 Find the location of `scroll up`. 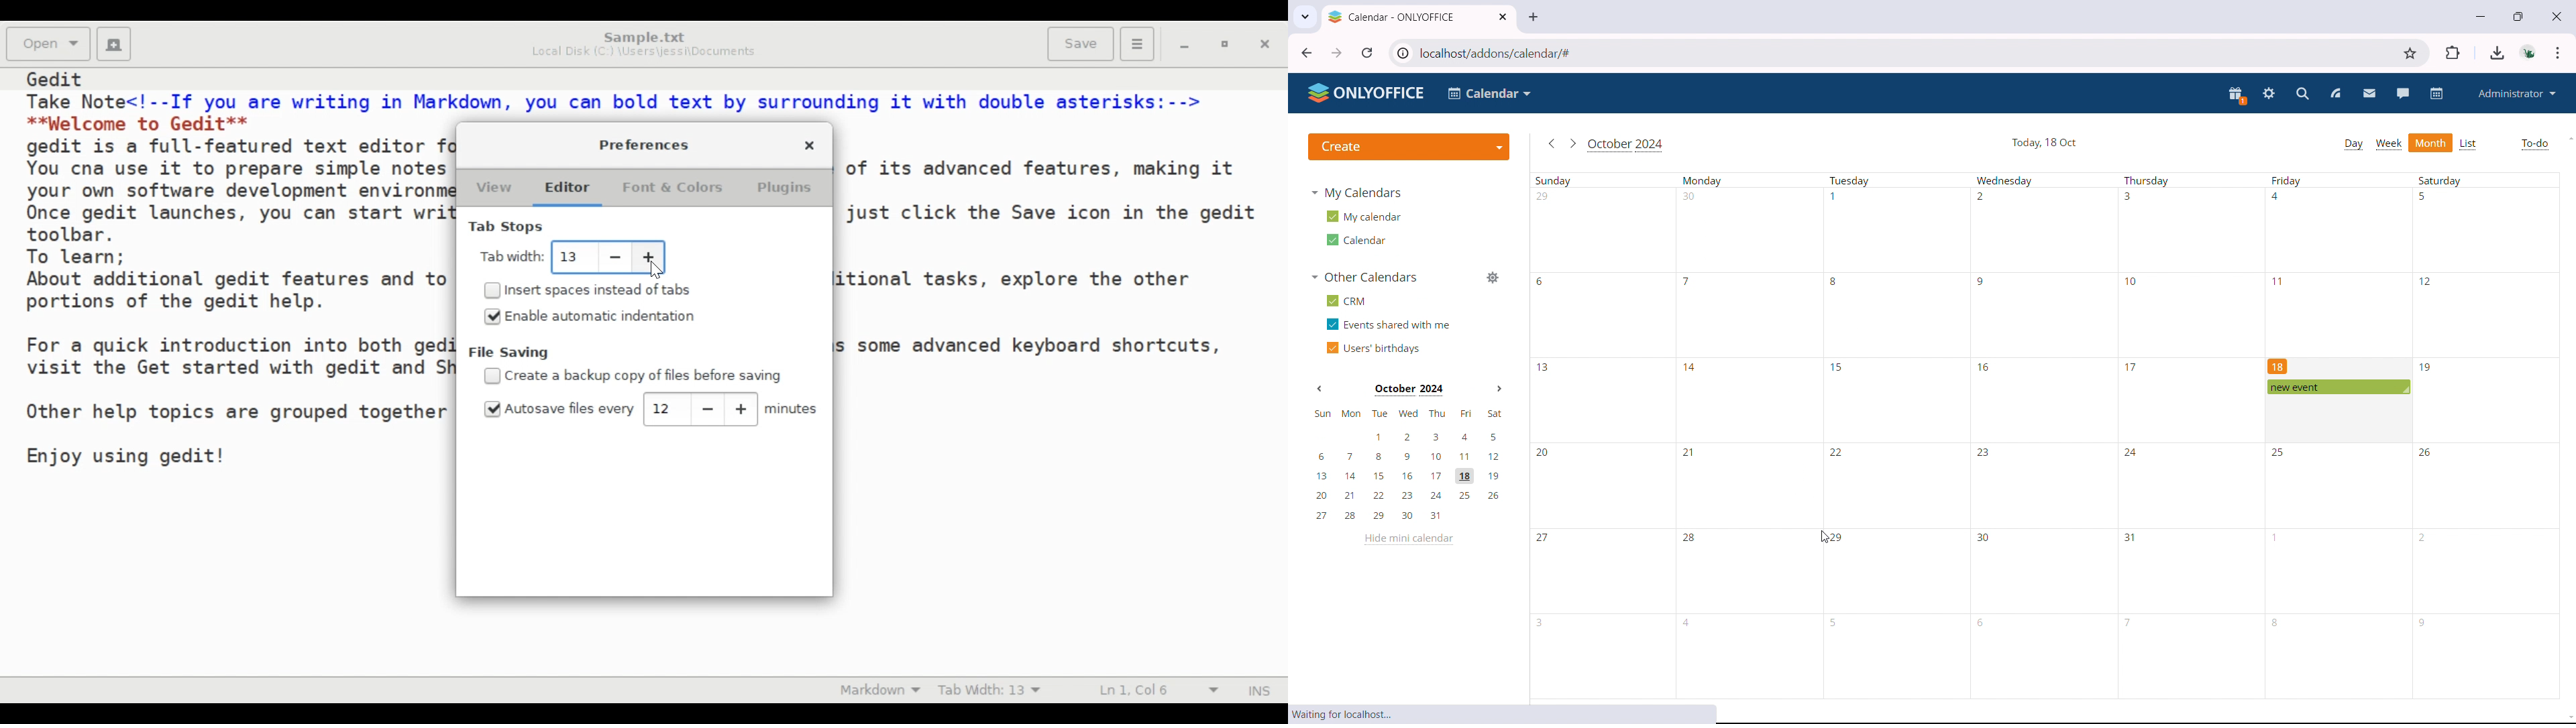

scroll up is located at coordinates (2568, 137).